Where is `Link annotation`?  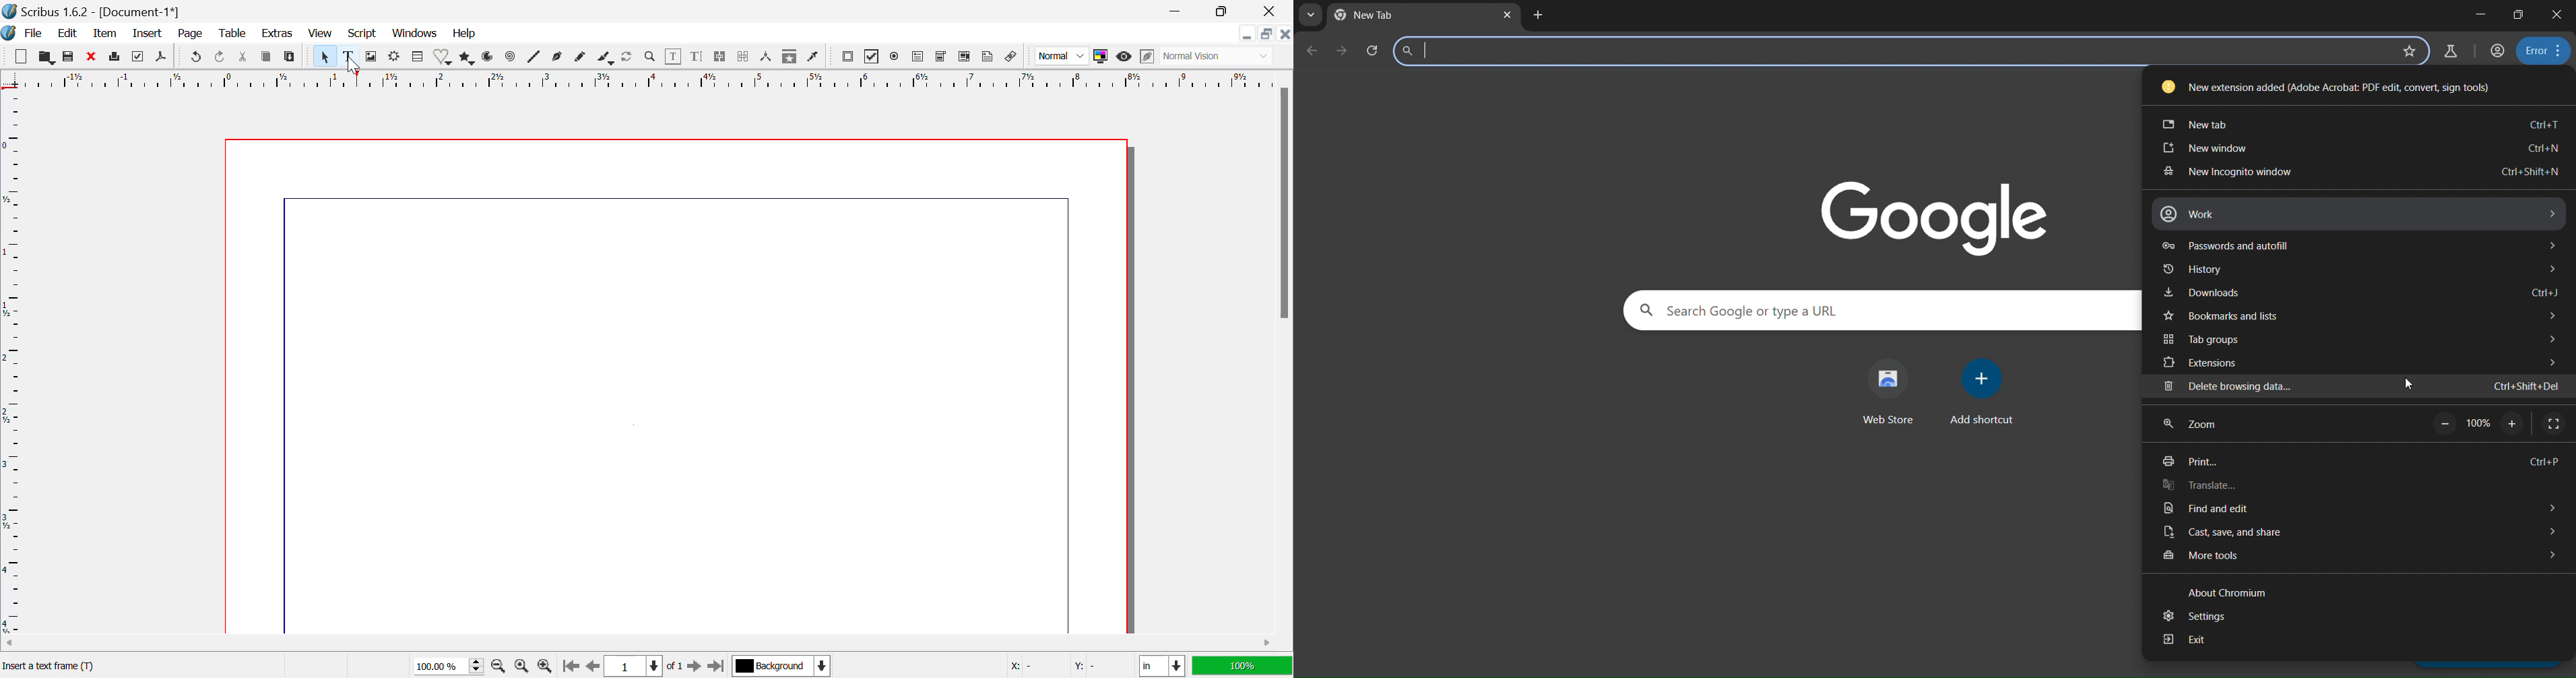 Link annotation is located at coordinates (1014, 57).